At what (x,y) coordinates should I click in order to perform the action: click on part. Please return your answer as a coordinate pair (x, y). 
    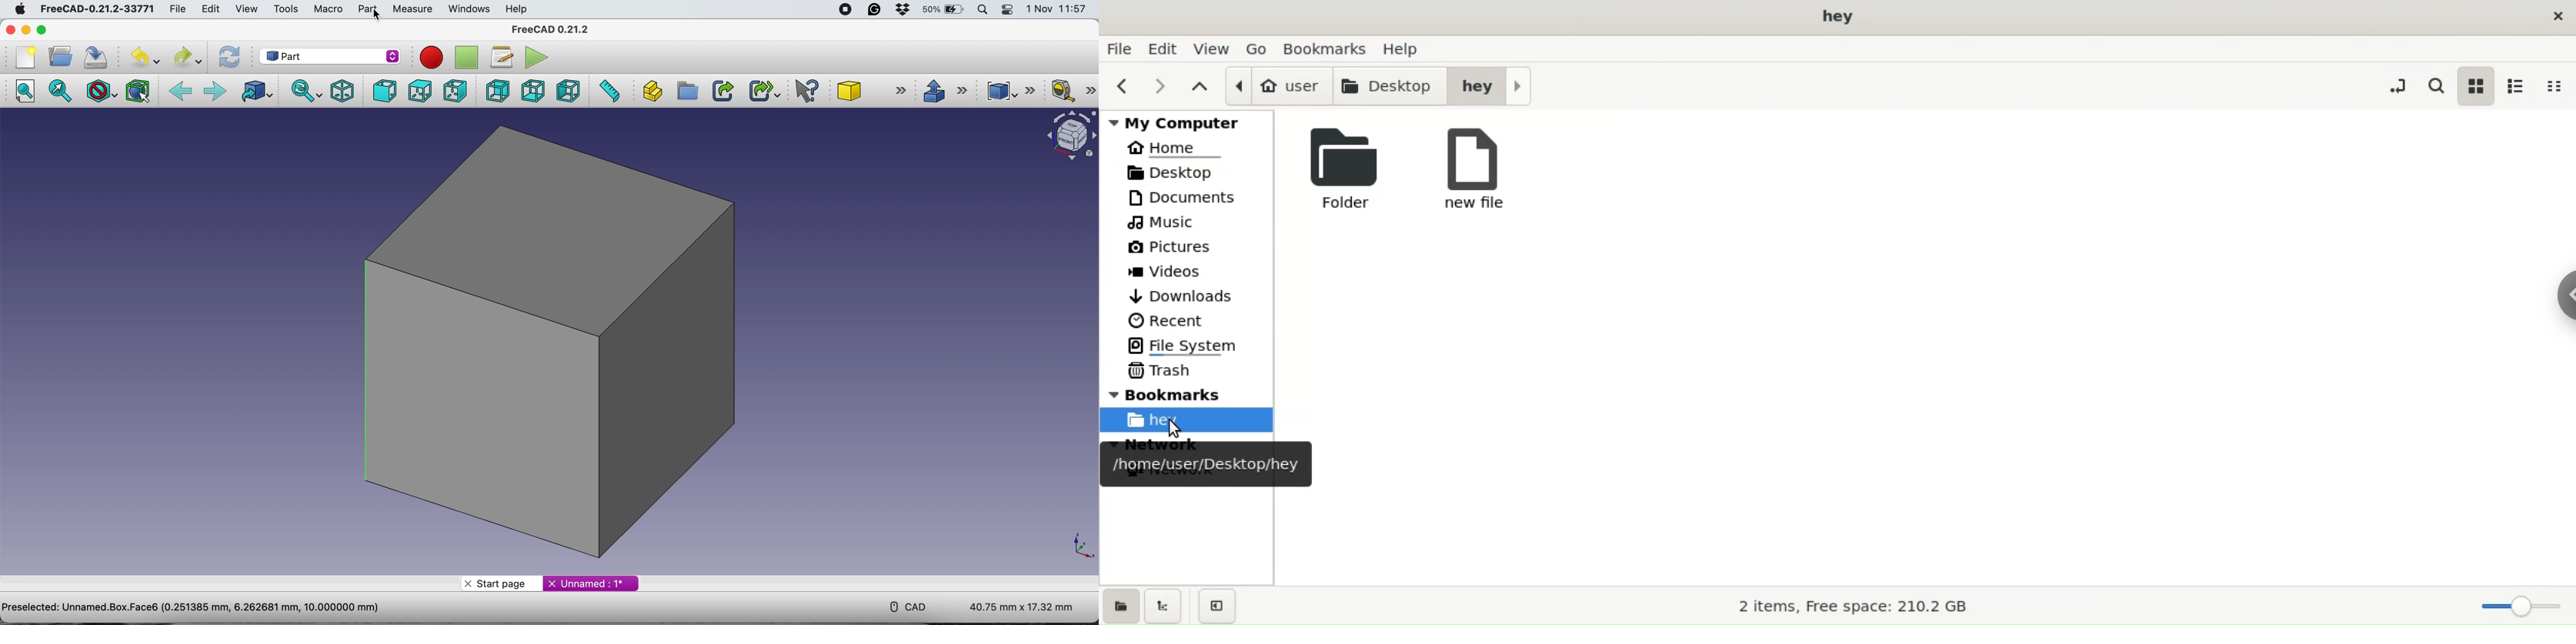
    Looking at the image, I should click on (367, 8).